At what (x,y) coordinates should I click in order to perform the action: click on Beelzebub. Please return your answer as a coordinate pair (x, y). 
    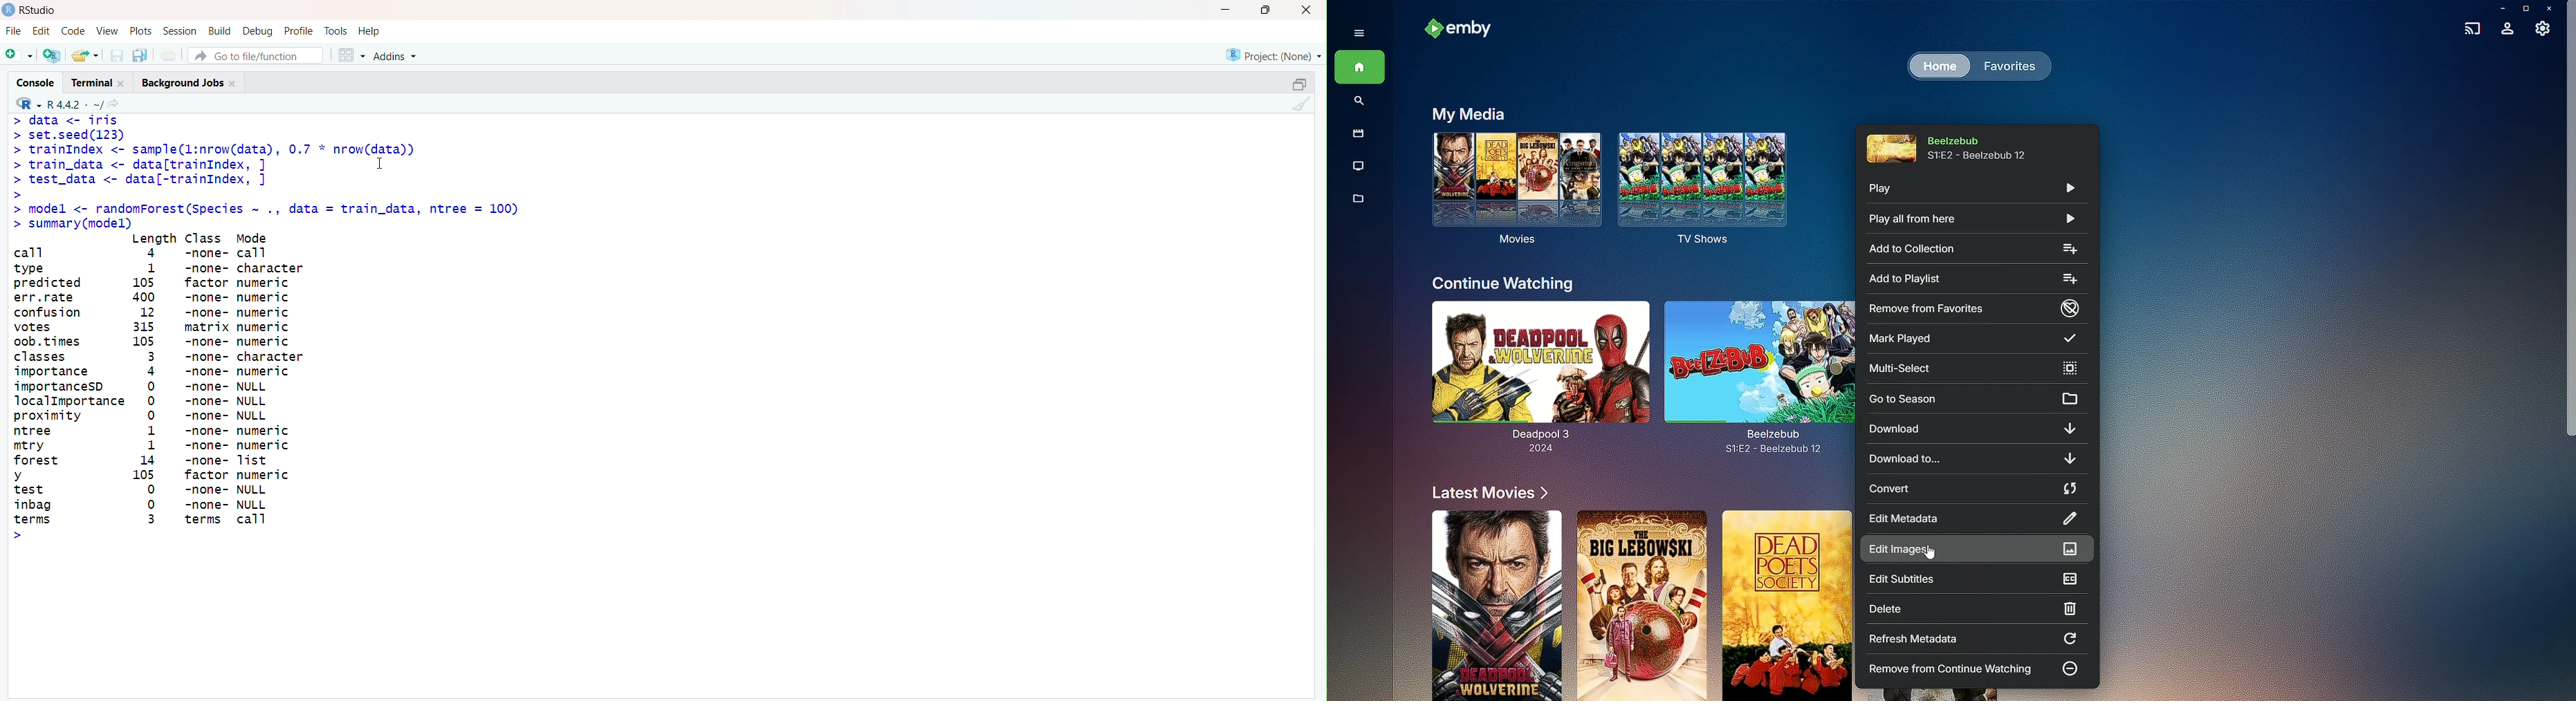
    Looking at the image, I should click on (1759, 372).